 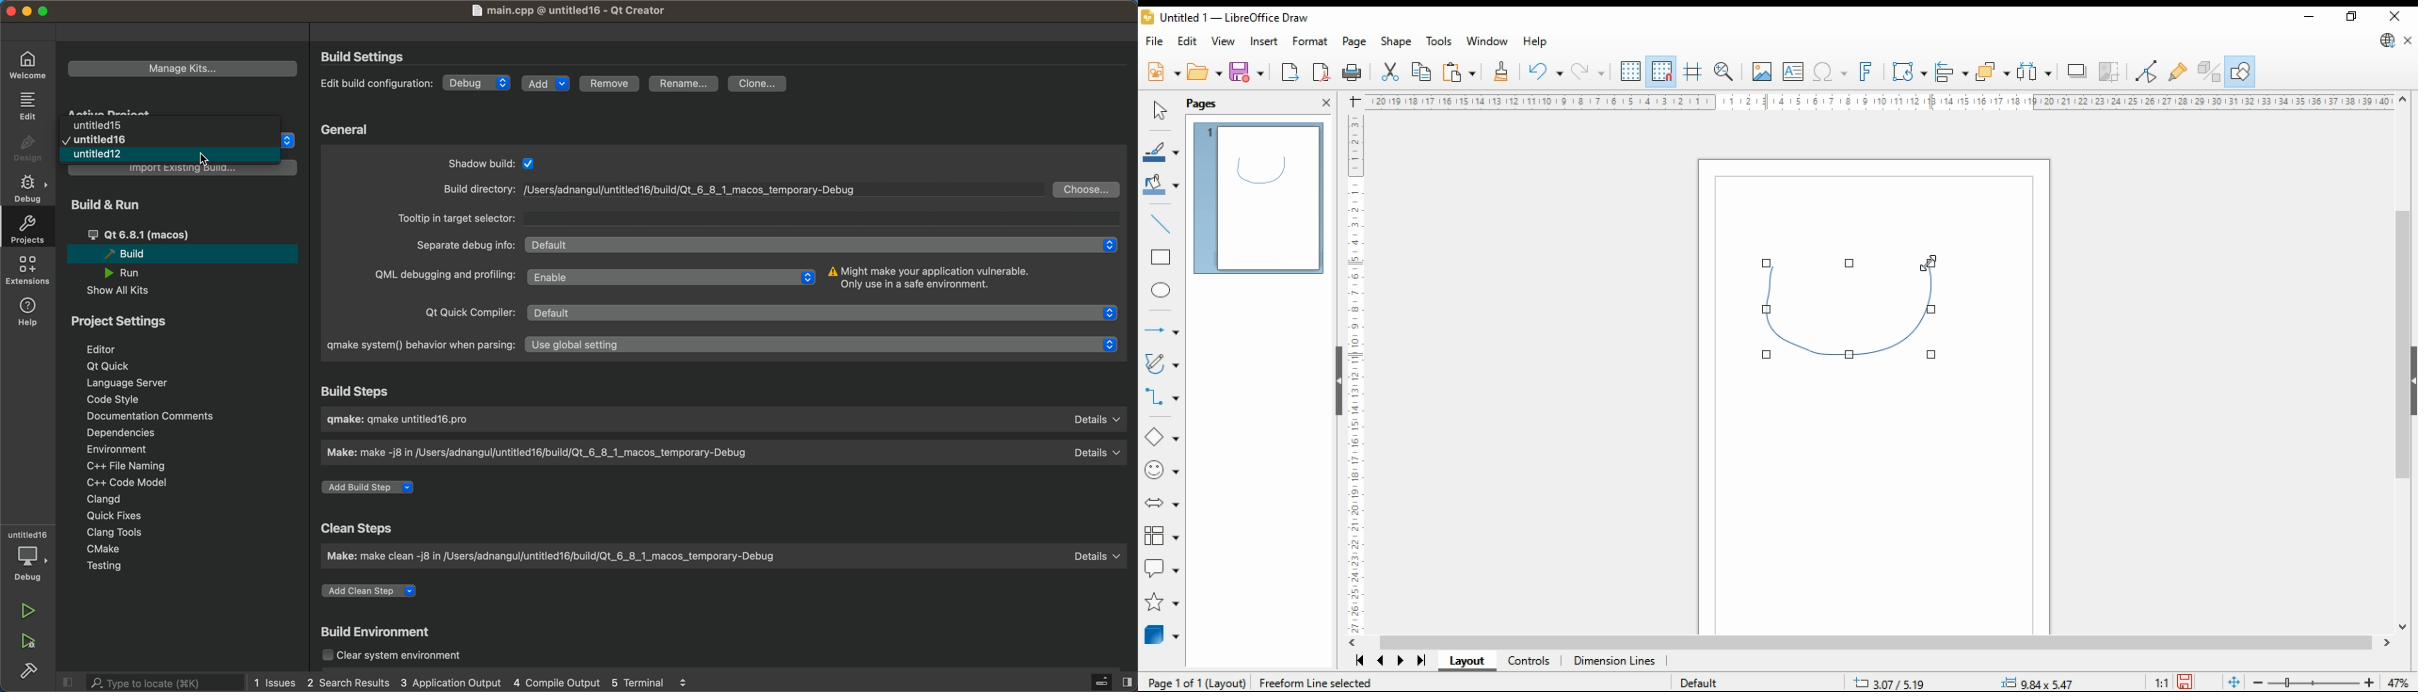 What do you see at coordinates (367, 527) in the screenshot?
I see `clean steps` at bounding box center [367, 527].